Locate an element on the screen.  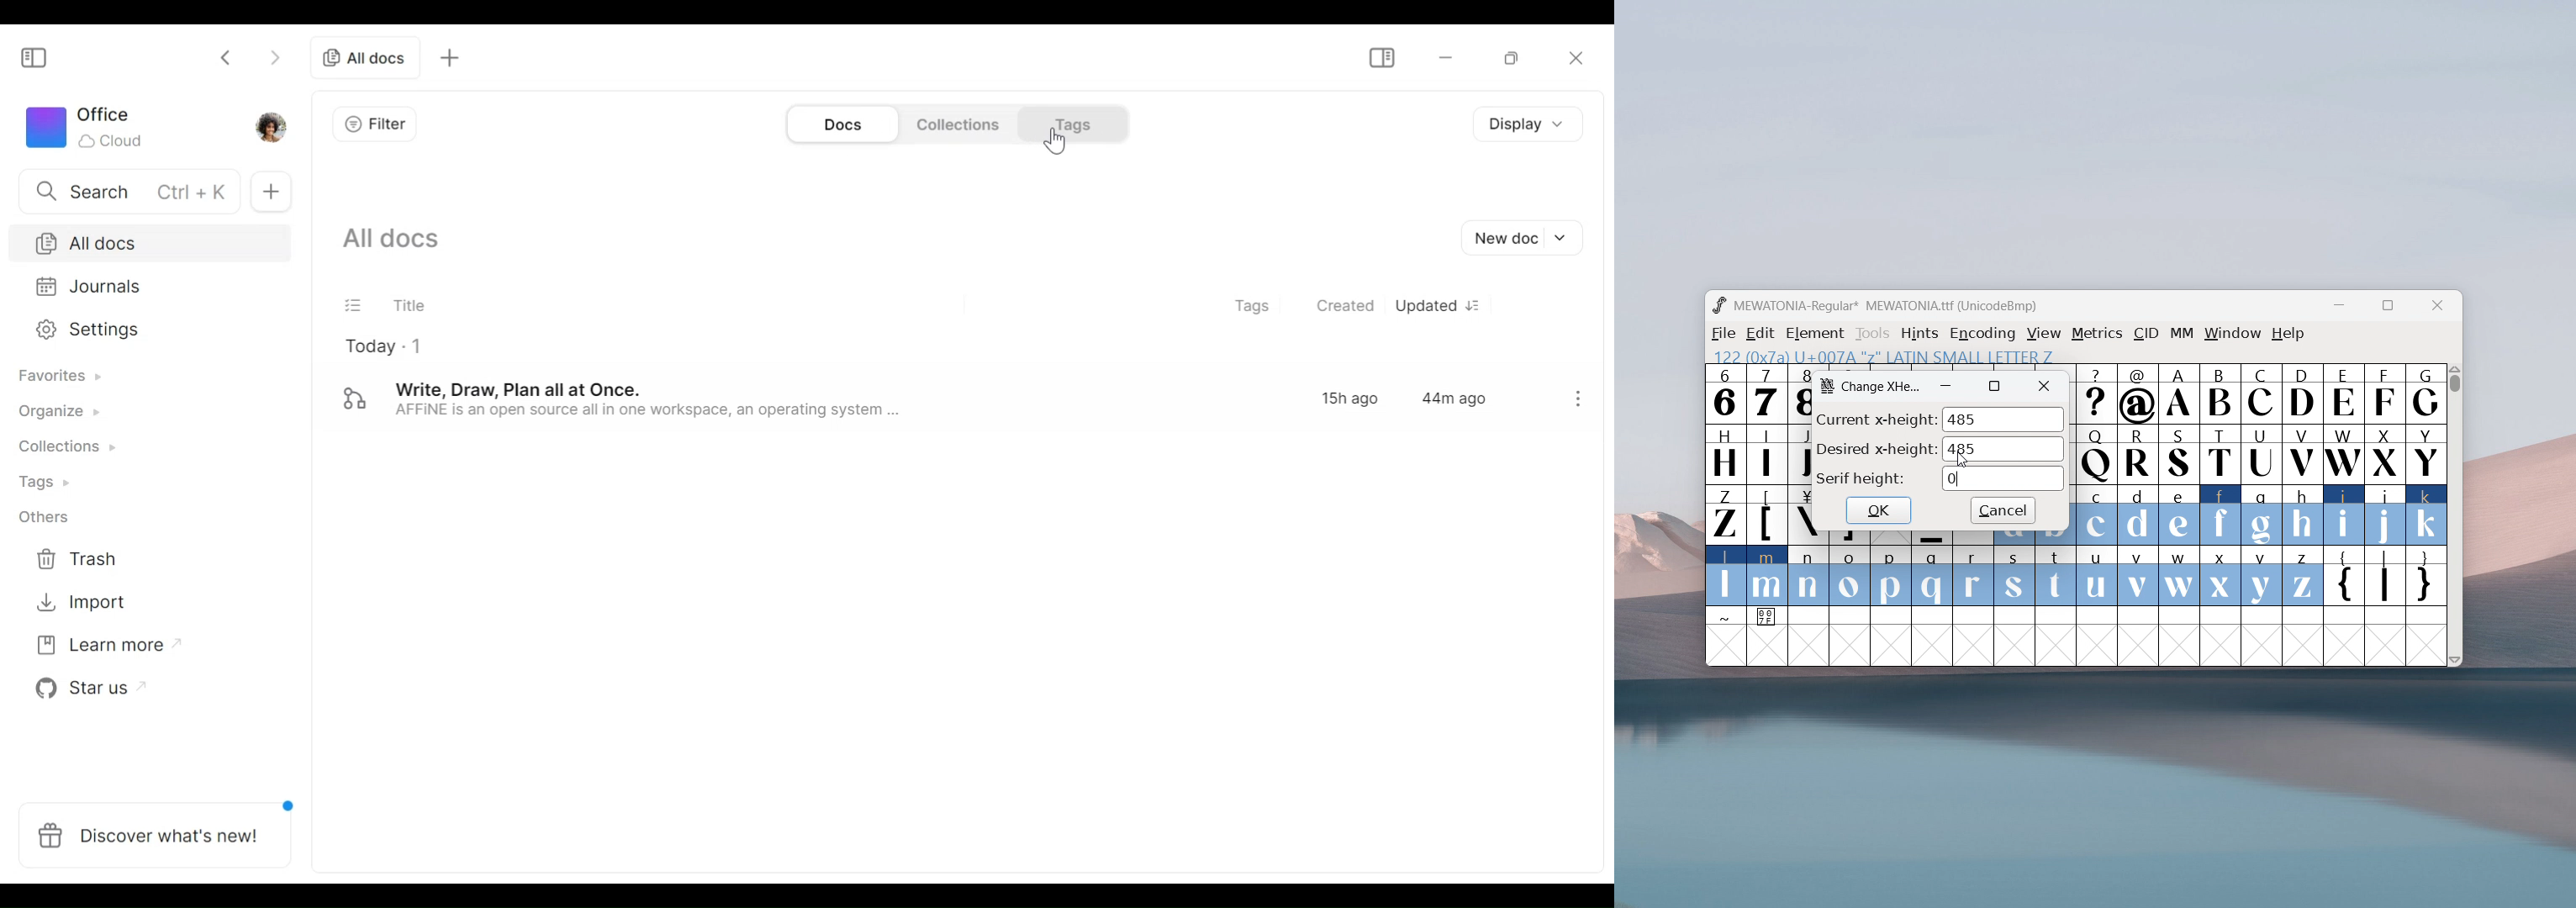
Click to go forward is located at coordinates (271, 57).